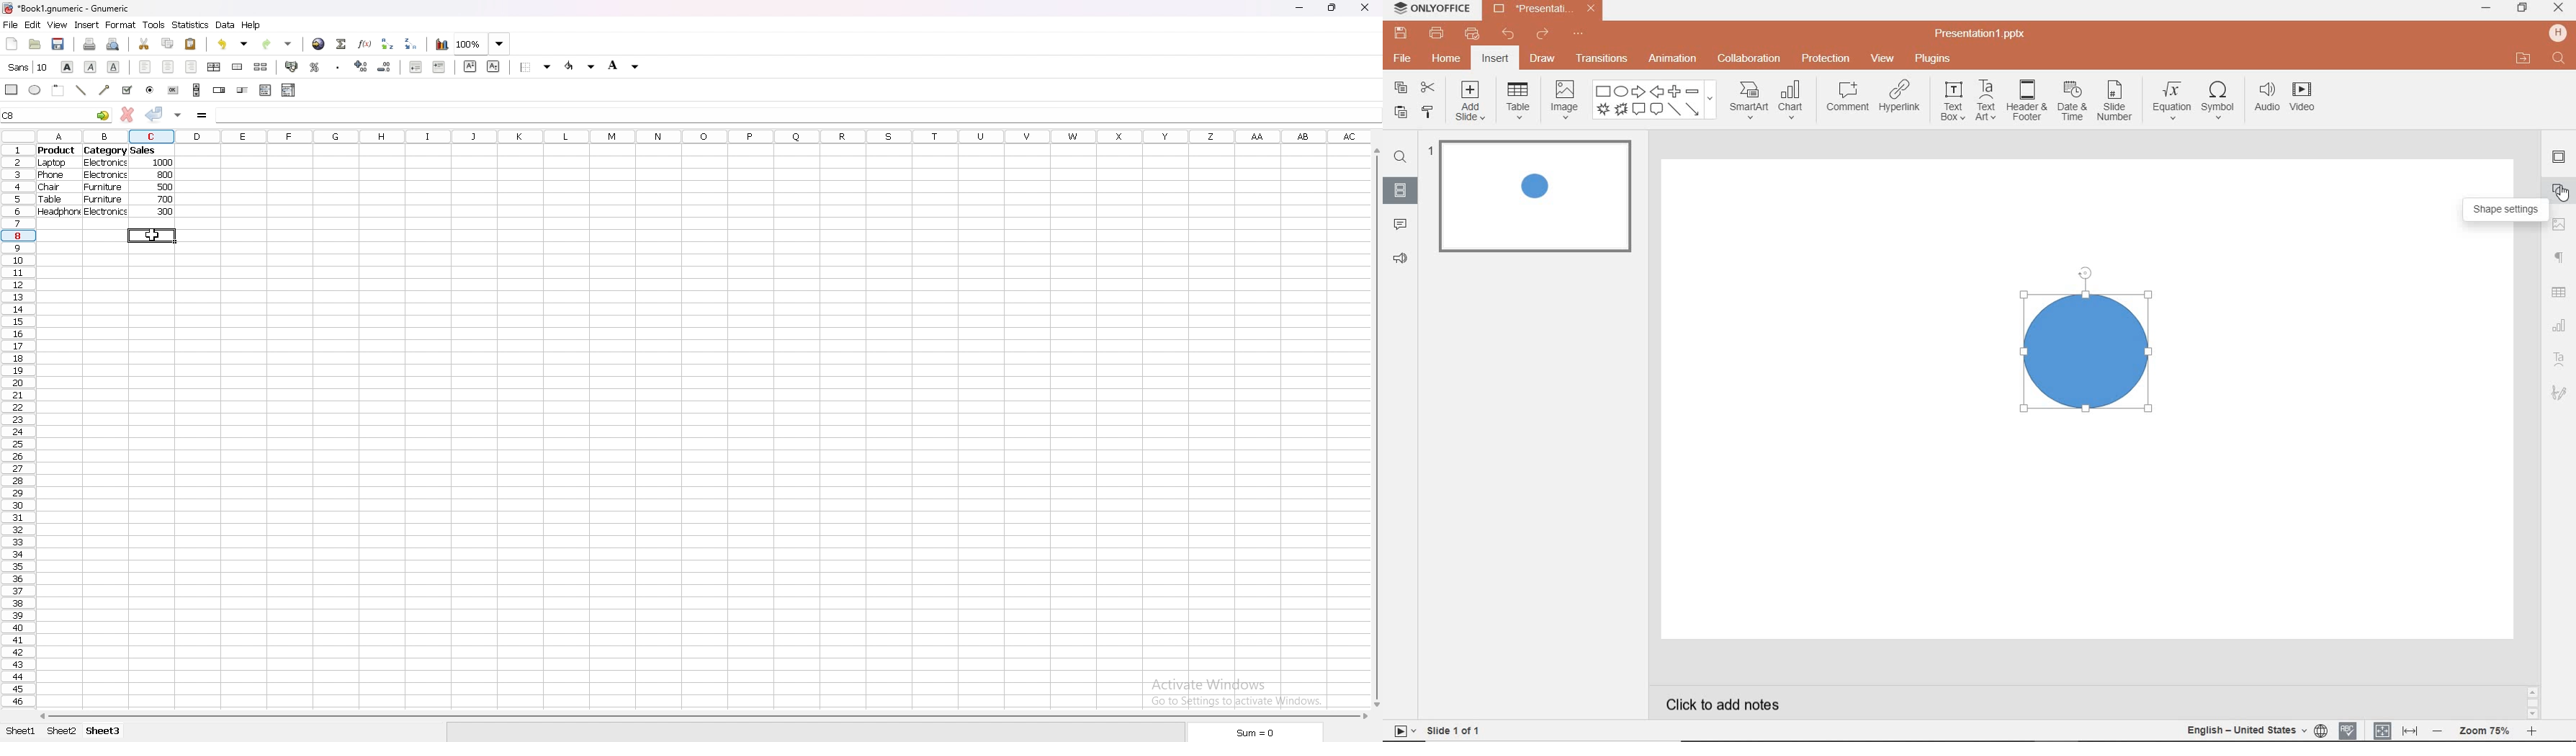 The height and width of the screenshot is (756, 2576). What do you see at coordinates (166, 176) in the screenshot?
I see `800` at bounding box center [166, 176].